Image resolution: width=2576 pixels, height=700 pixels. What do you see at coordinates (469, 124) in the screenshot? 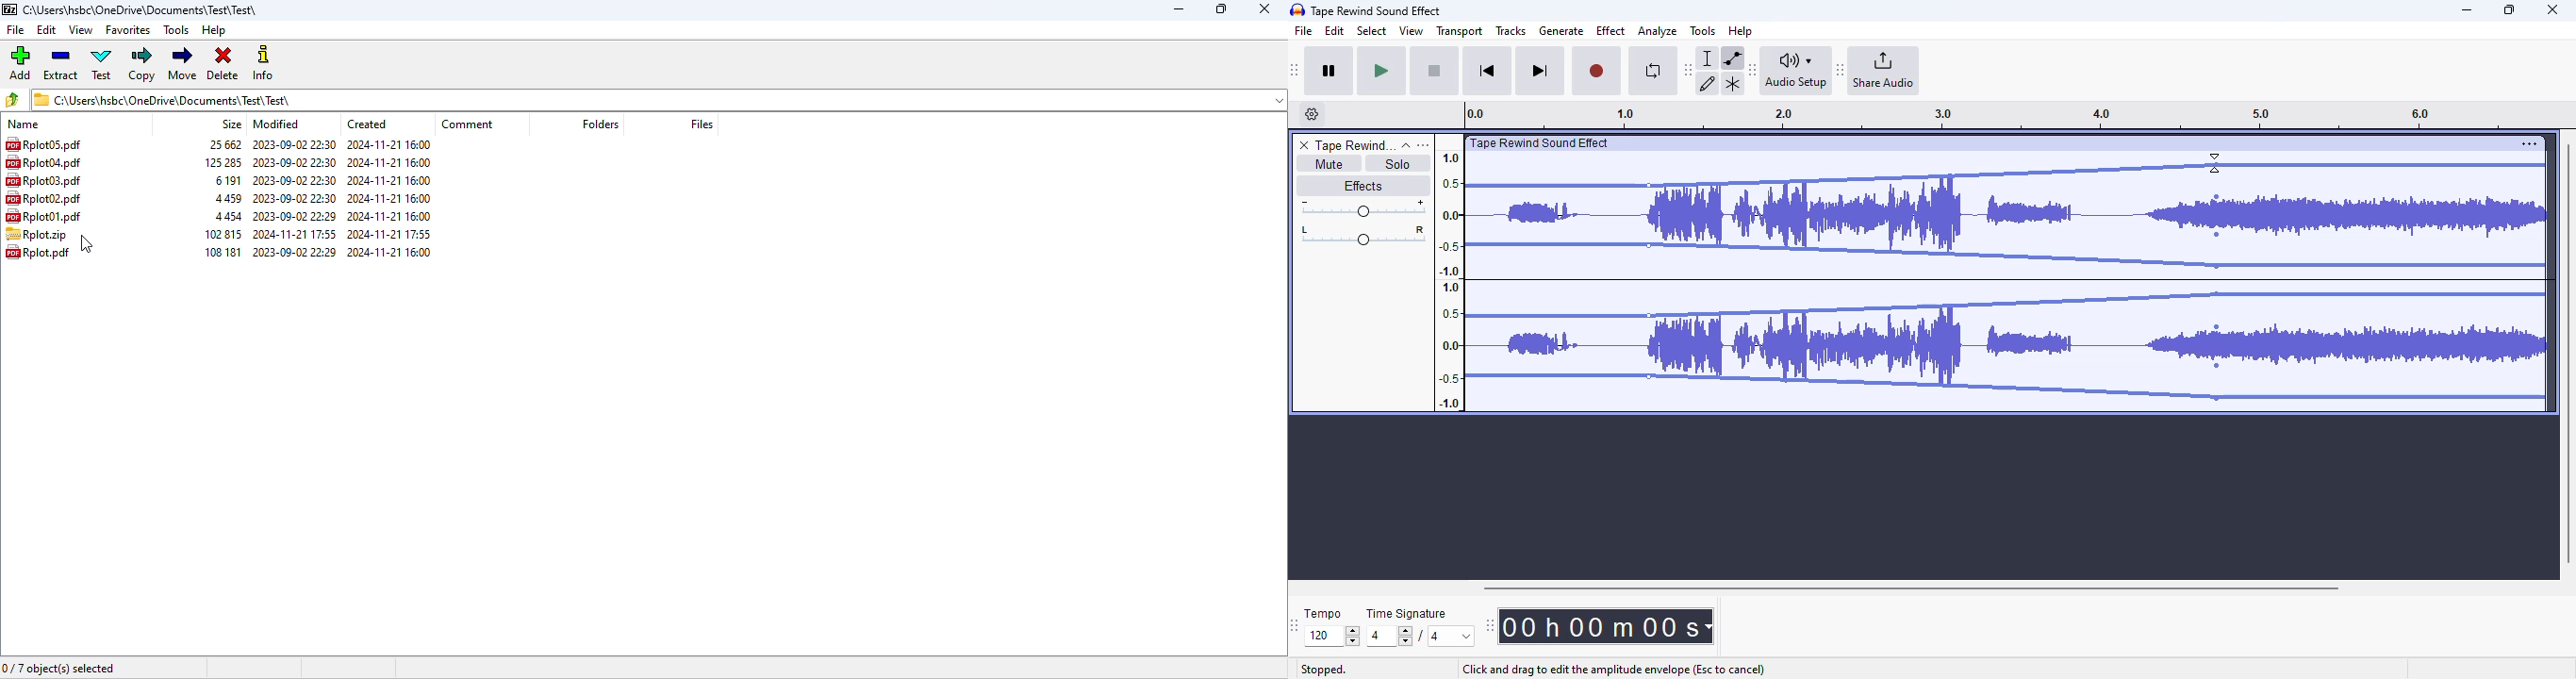
I see `comment` at bounding box center [469, 124].